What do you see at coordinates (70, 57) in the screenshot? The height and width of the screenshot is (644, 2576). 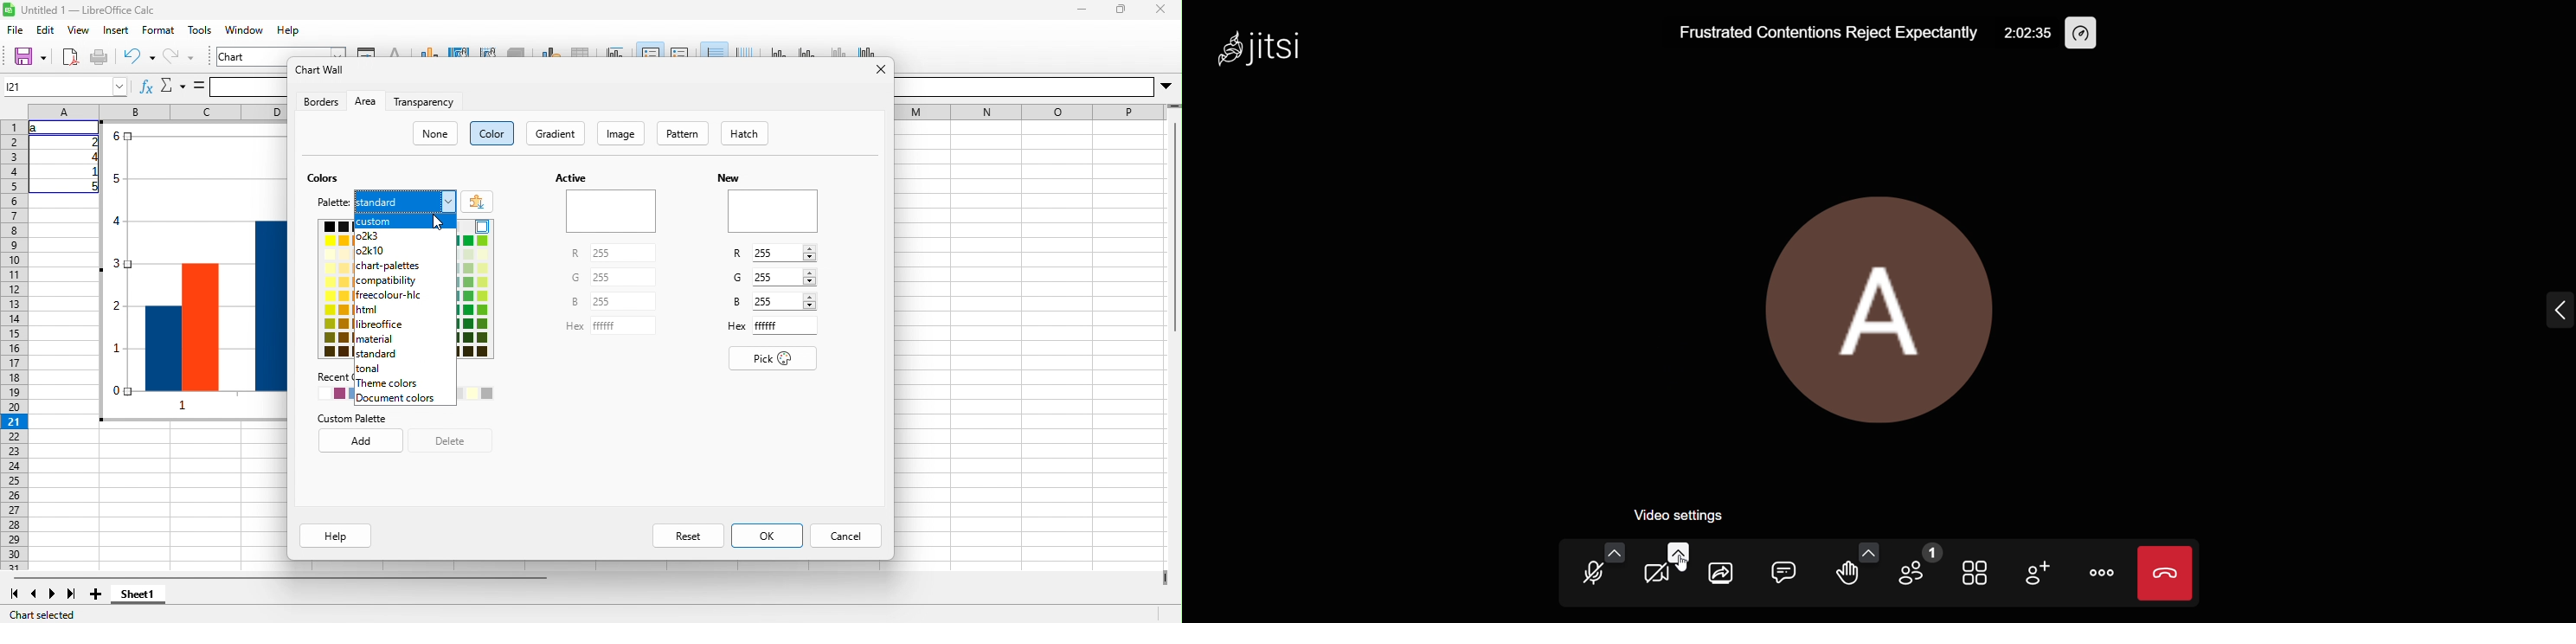 I see `export directly as pdf` at bounding box center [70, 57].